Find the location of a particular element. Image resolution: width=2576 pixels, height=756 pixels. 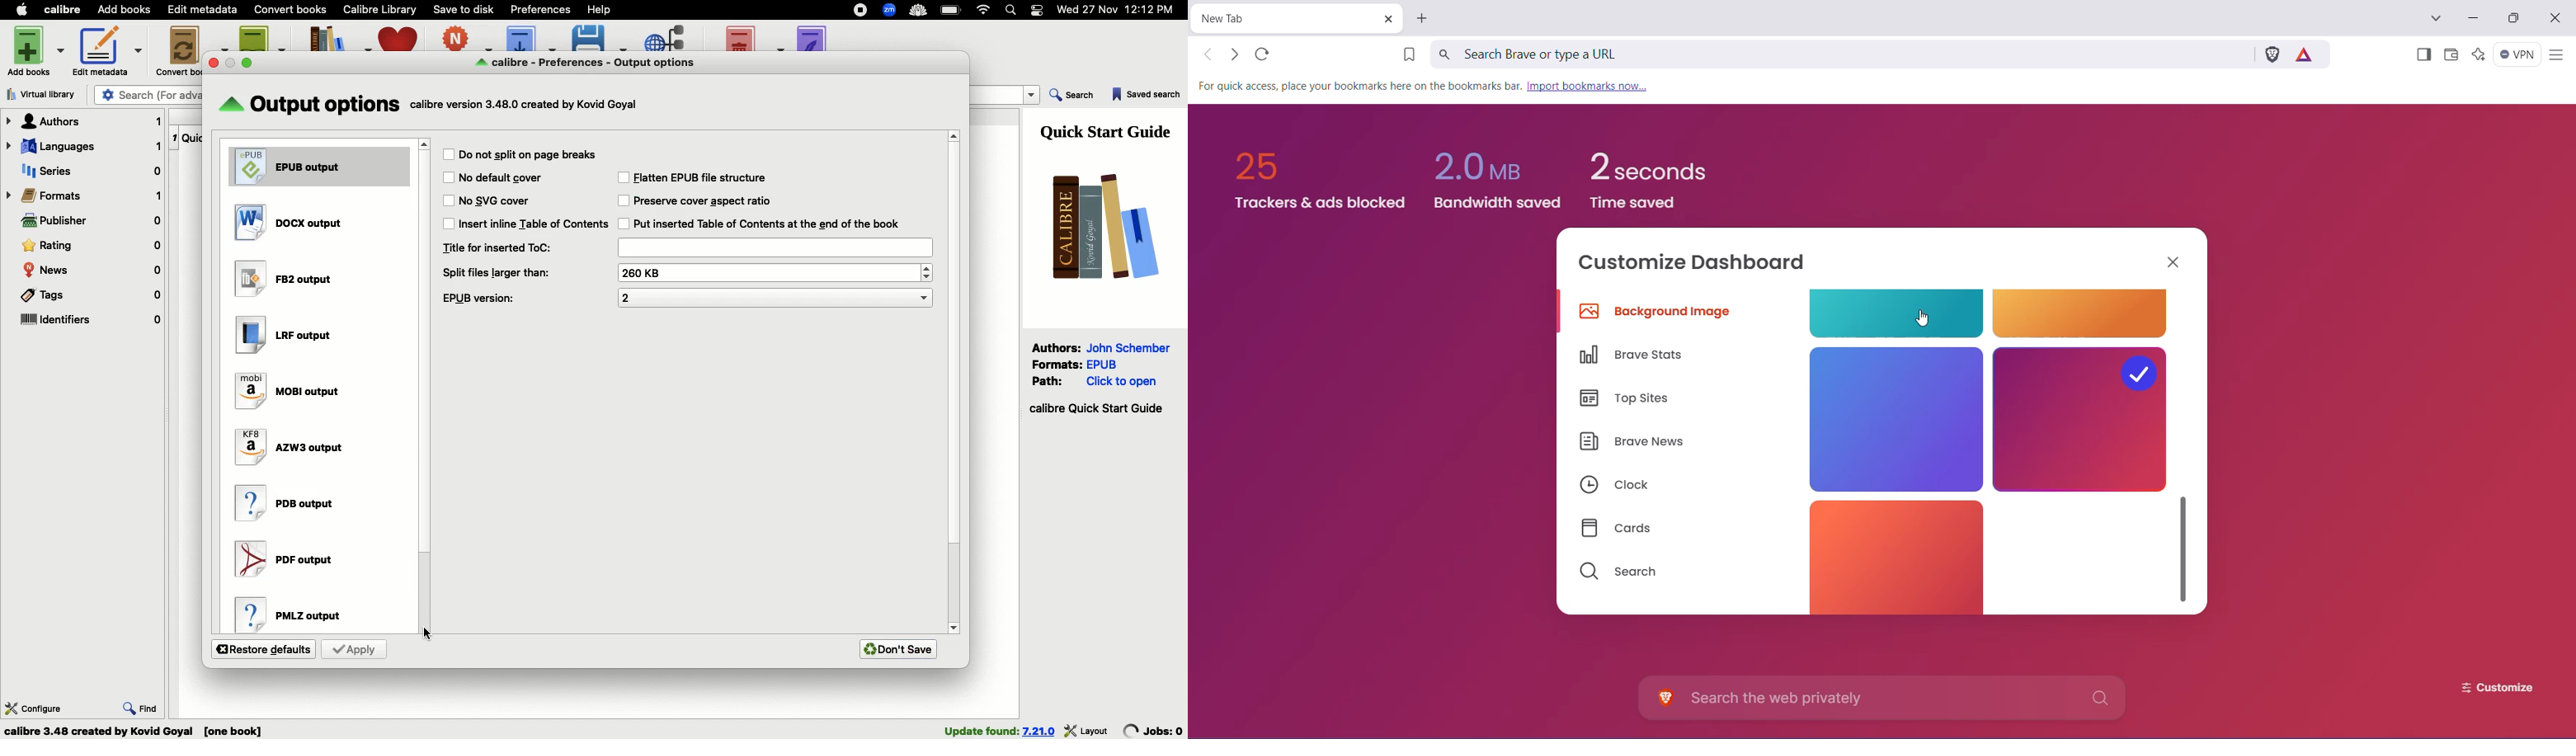

Formats is located at coordinates (85, 195).